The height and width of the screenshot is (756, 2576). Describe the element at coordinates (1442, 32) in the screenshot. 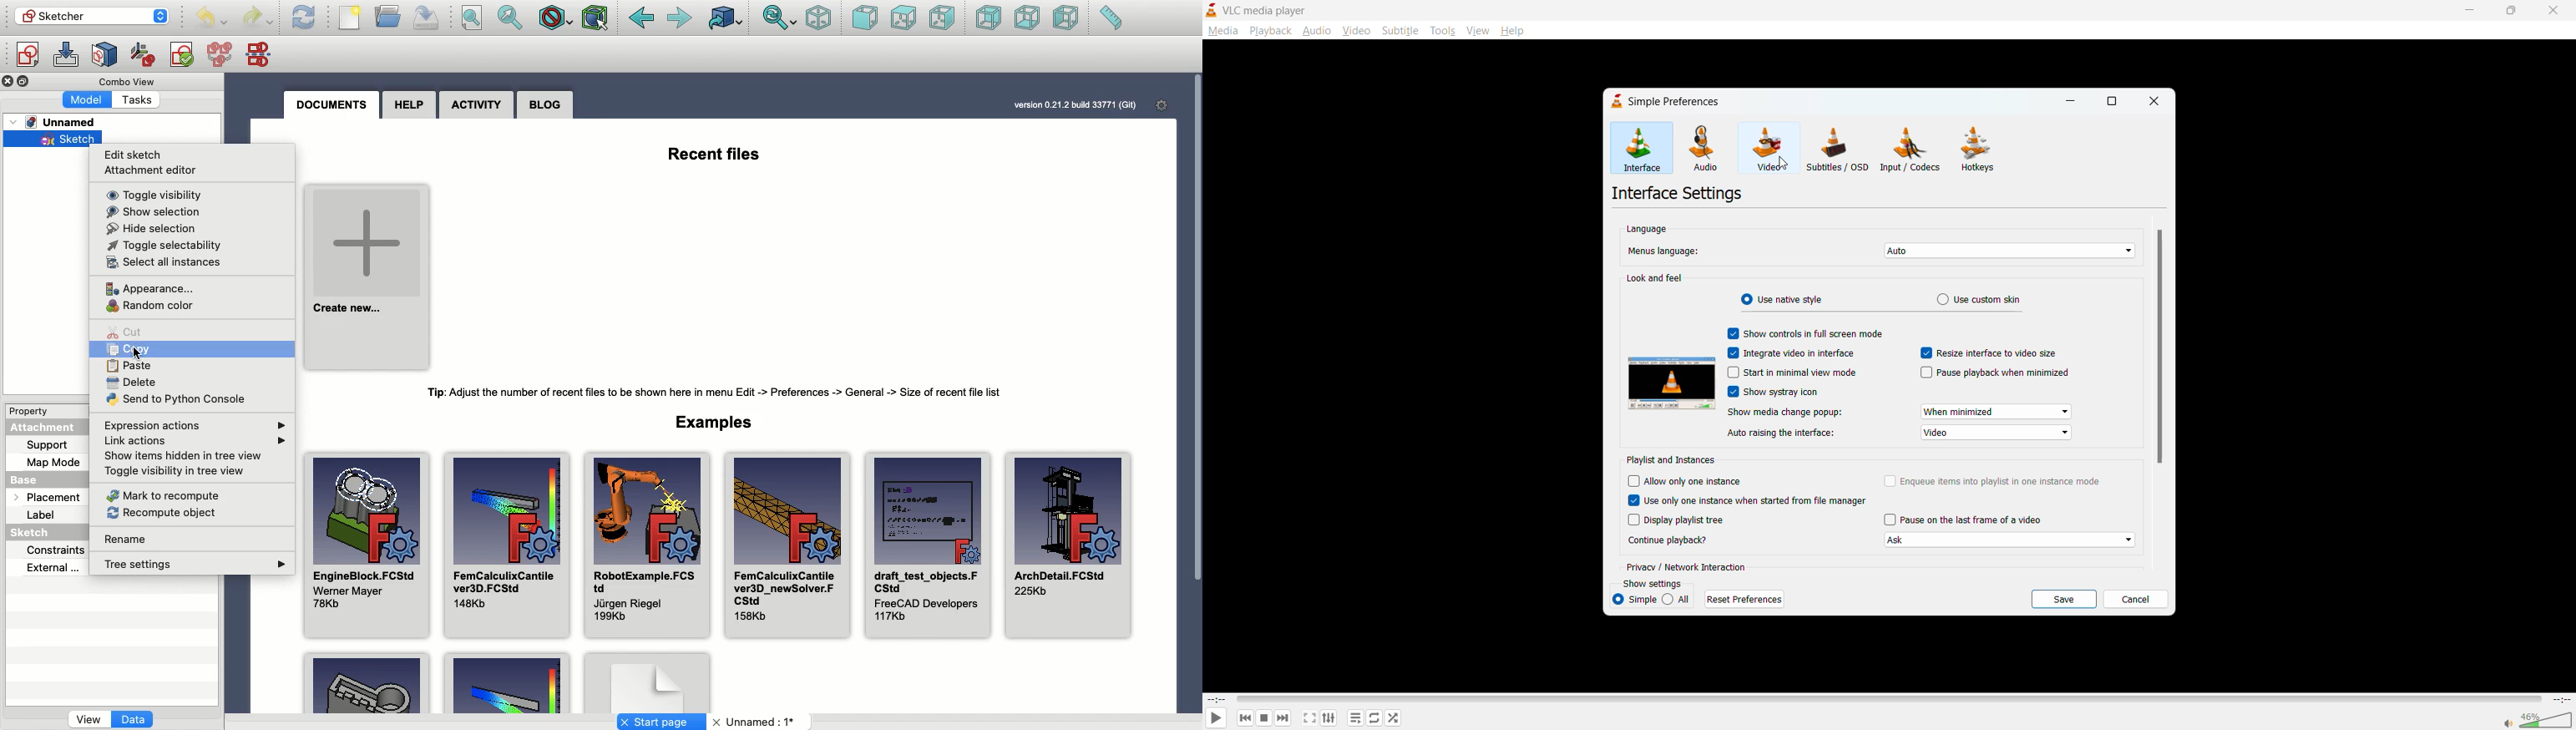

I see `tools` at that location.